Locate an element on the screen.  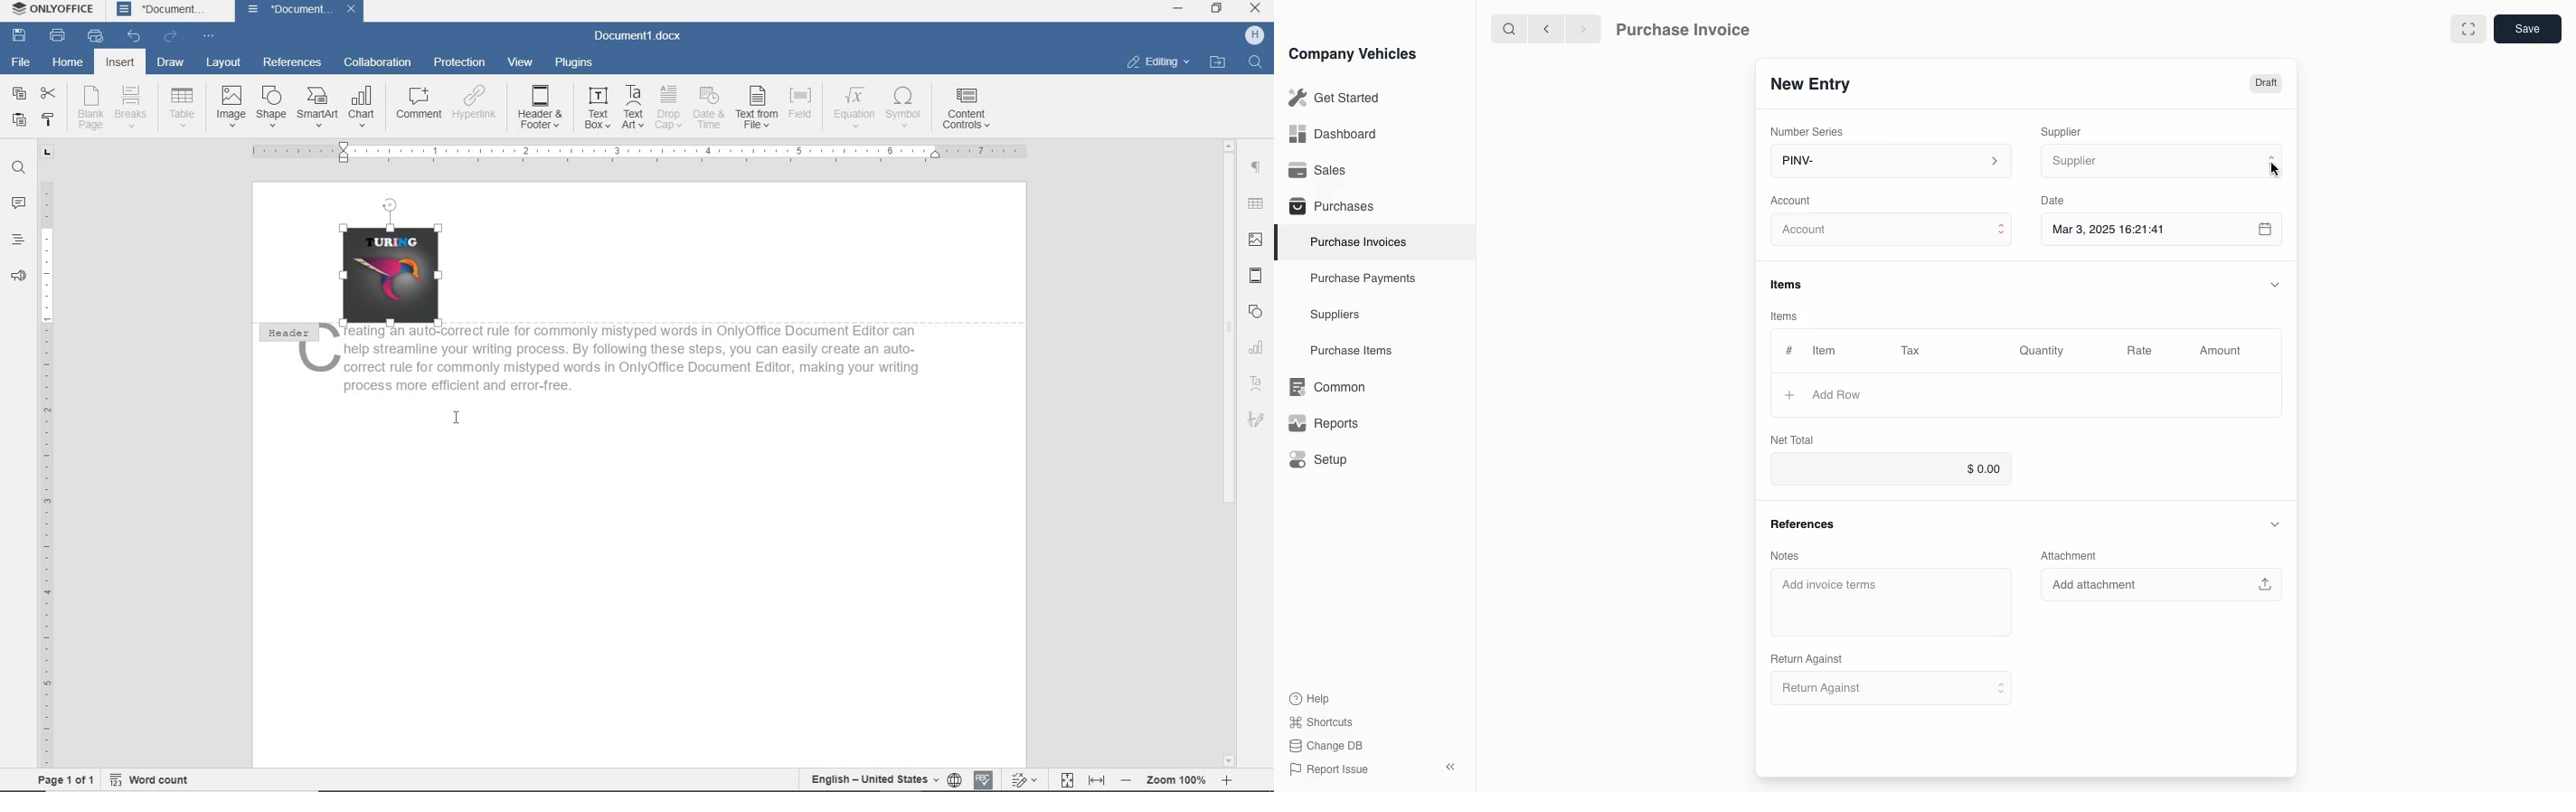
full screen is located at coordinates (2467, 29).